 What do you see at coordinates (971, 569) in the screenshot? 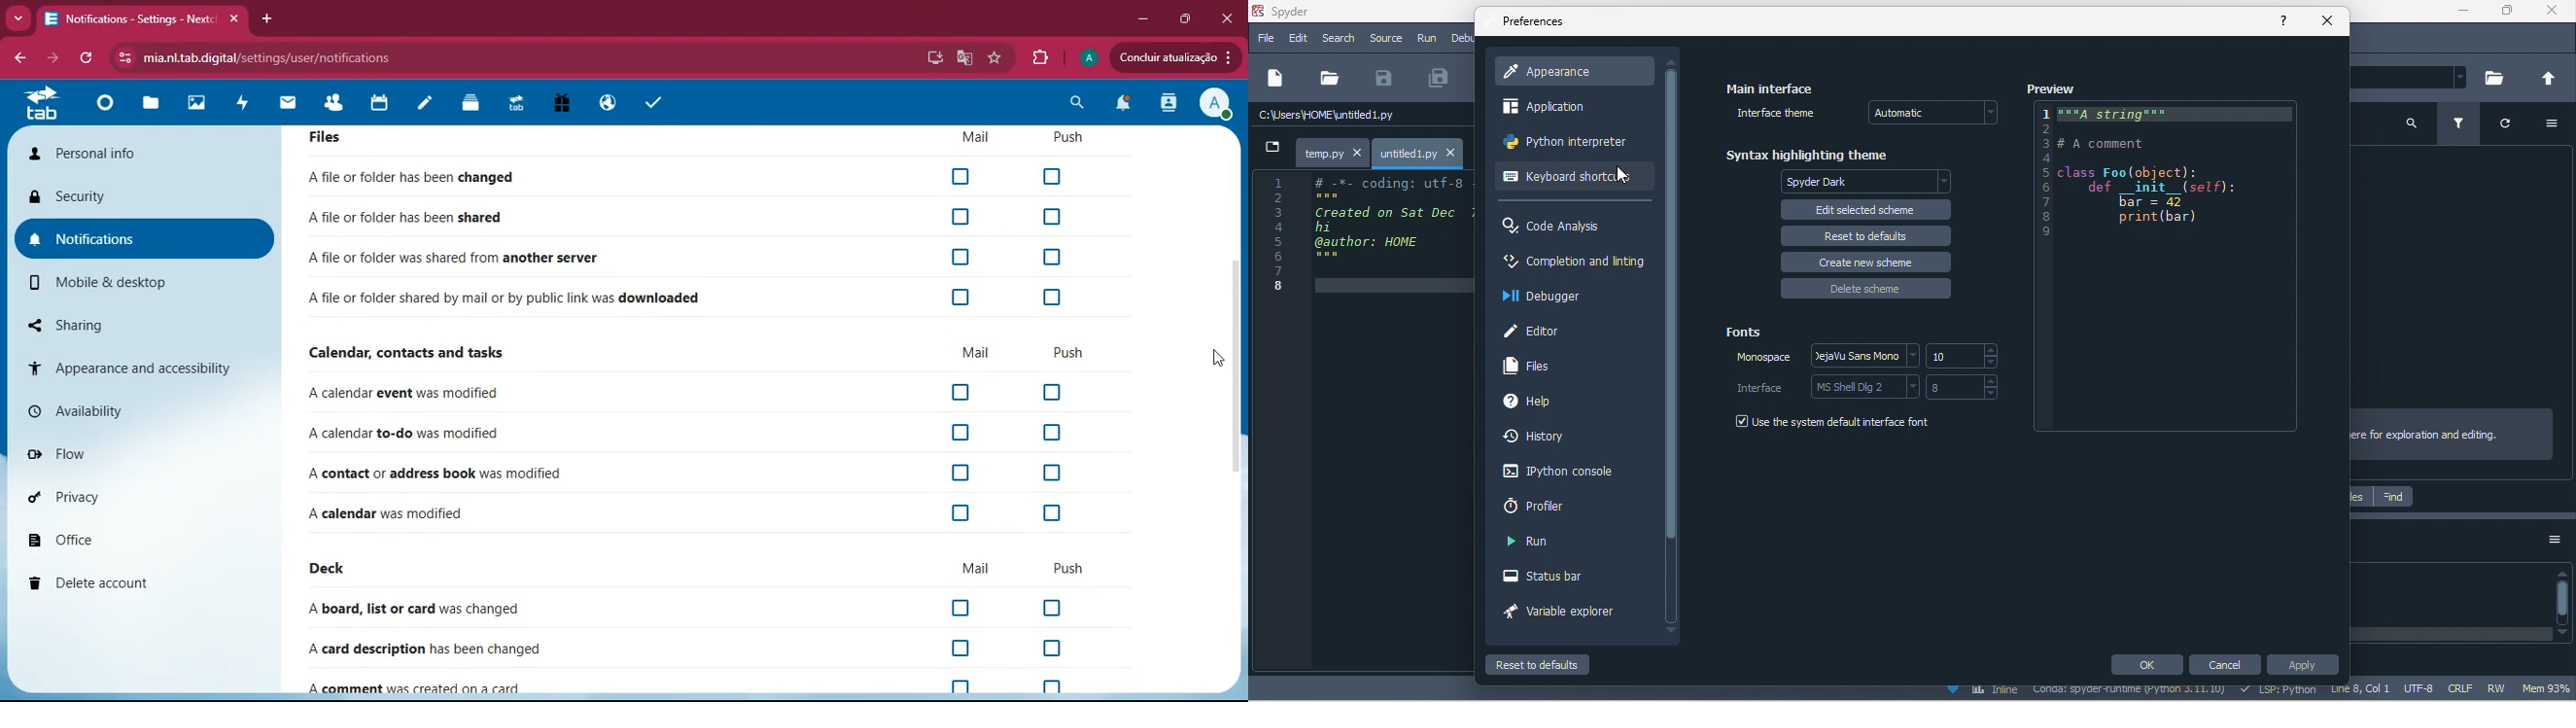
I see `mail` at bounding box center [971, 569].